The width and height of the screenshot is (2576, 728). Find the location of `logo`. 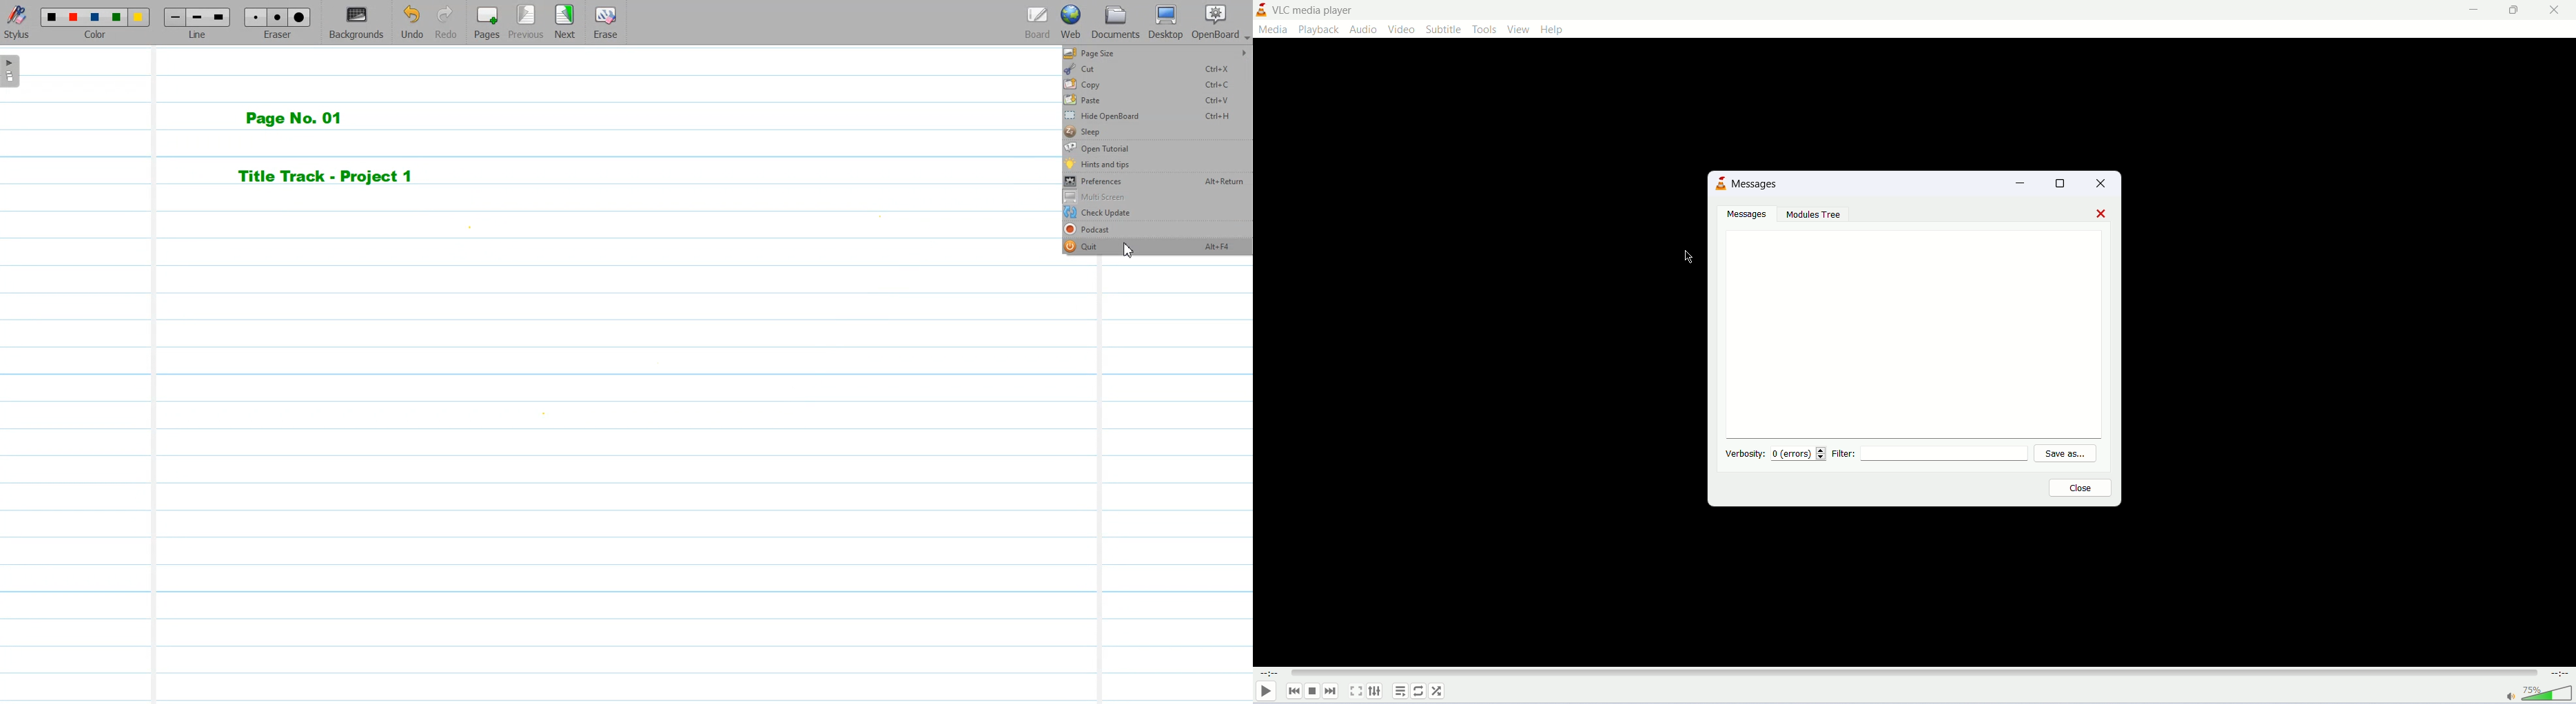

logo is located at coordinates (1261, 10).